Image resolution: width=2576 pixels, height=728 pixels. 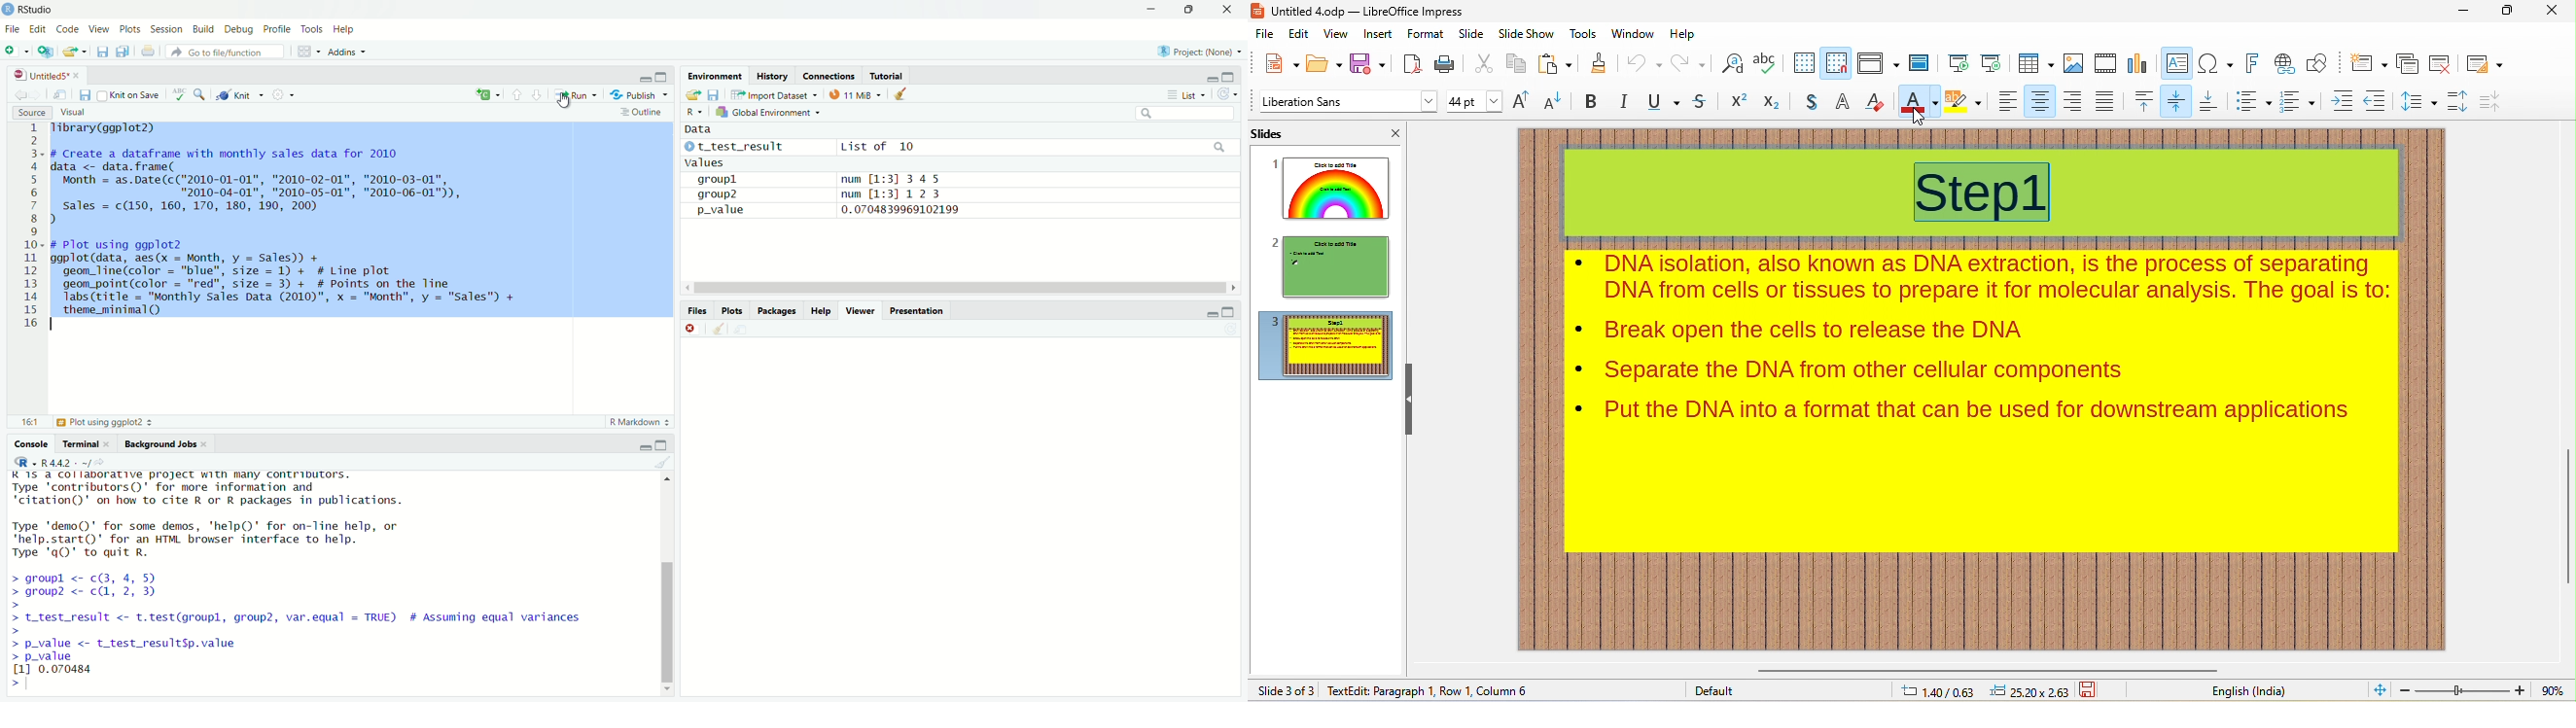 I want to click on  Knit , so click(x=241, y=94).